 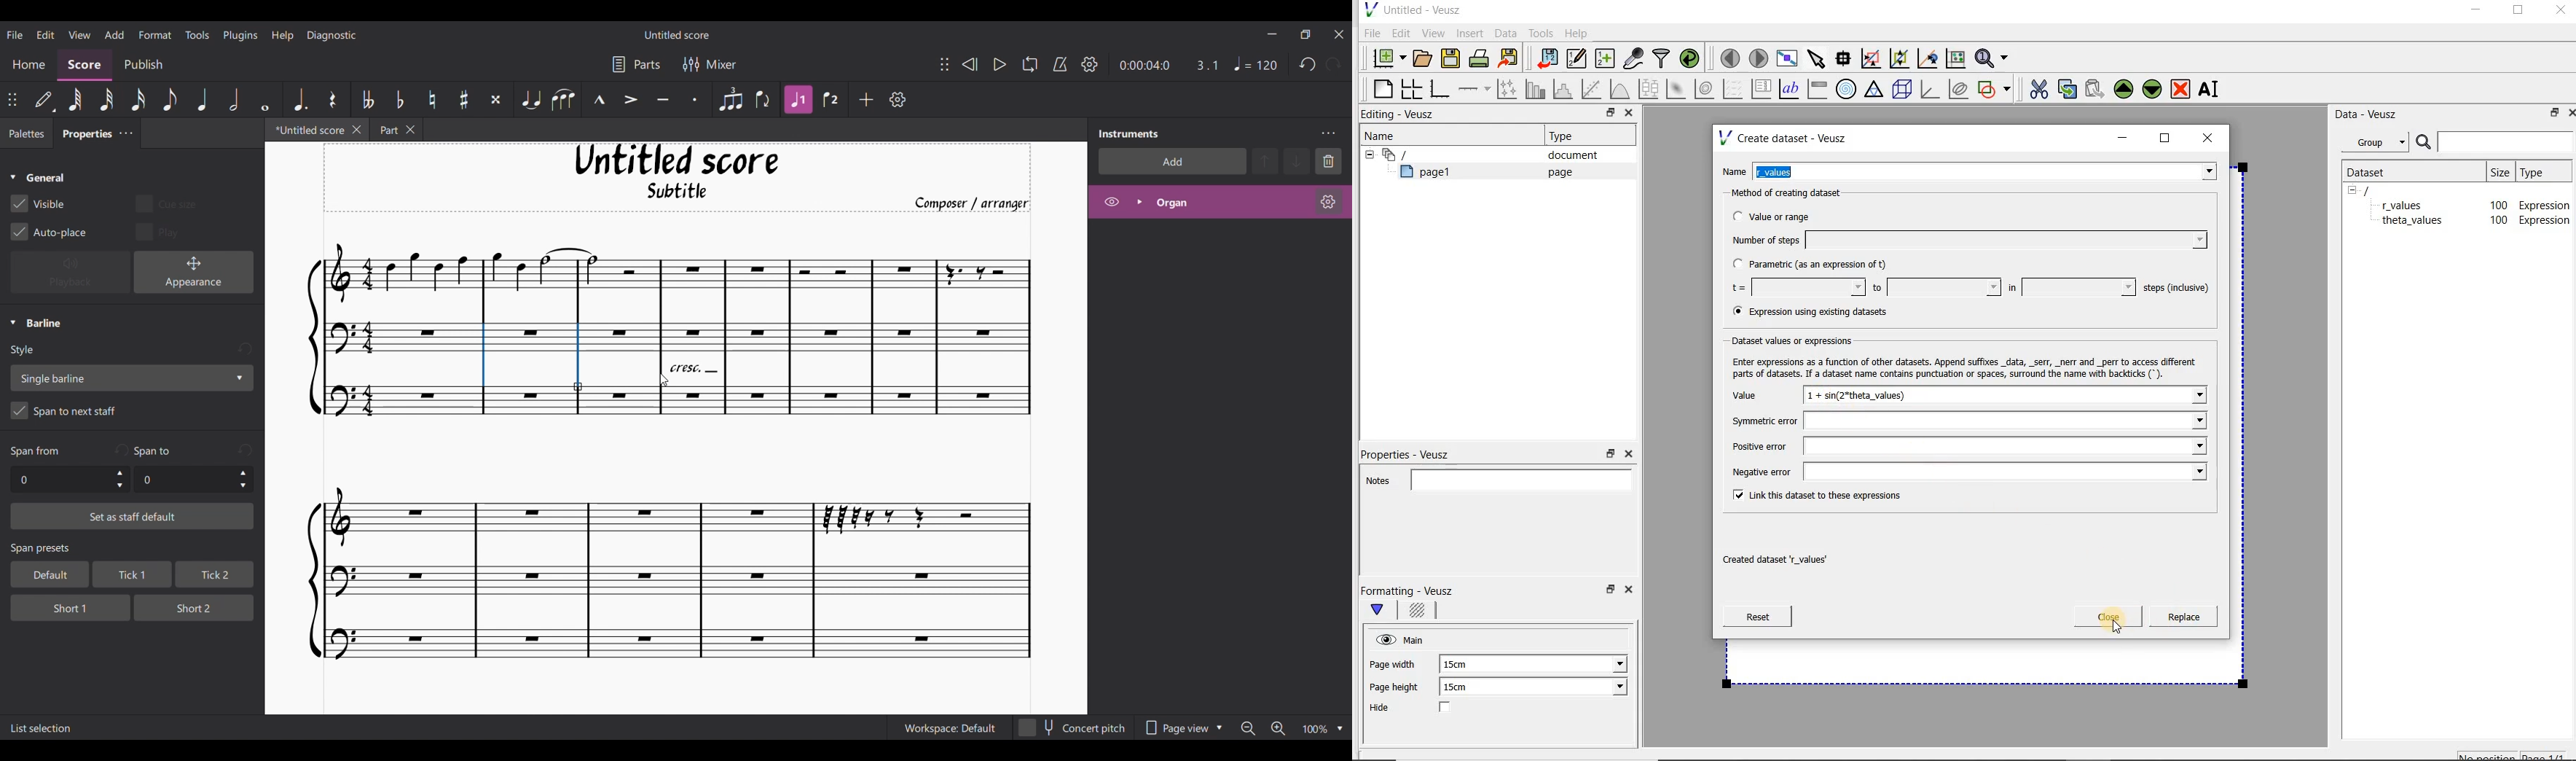 What do you see at coordinates (2518, 12) in the screenshot?
I see `maximize` at bounding box center [2518, 12].